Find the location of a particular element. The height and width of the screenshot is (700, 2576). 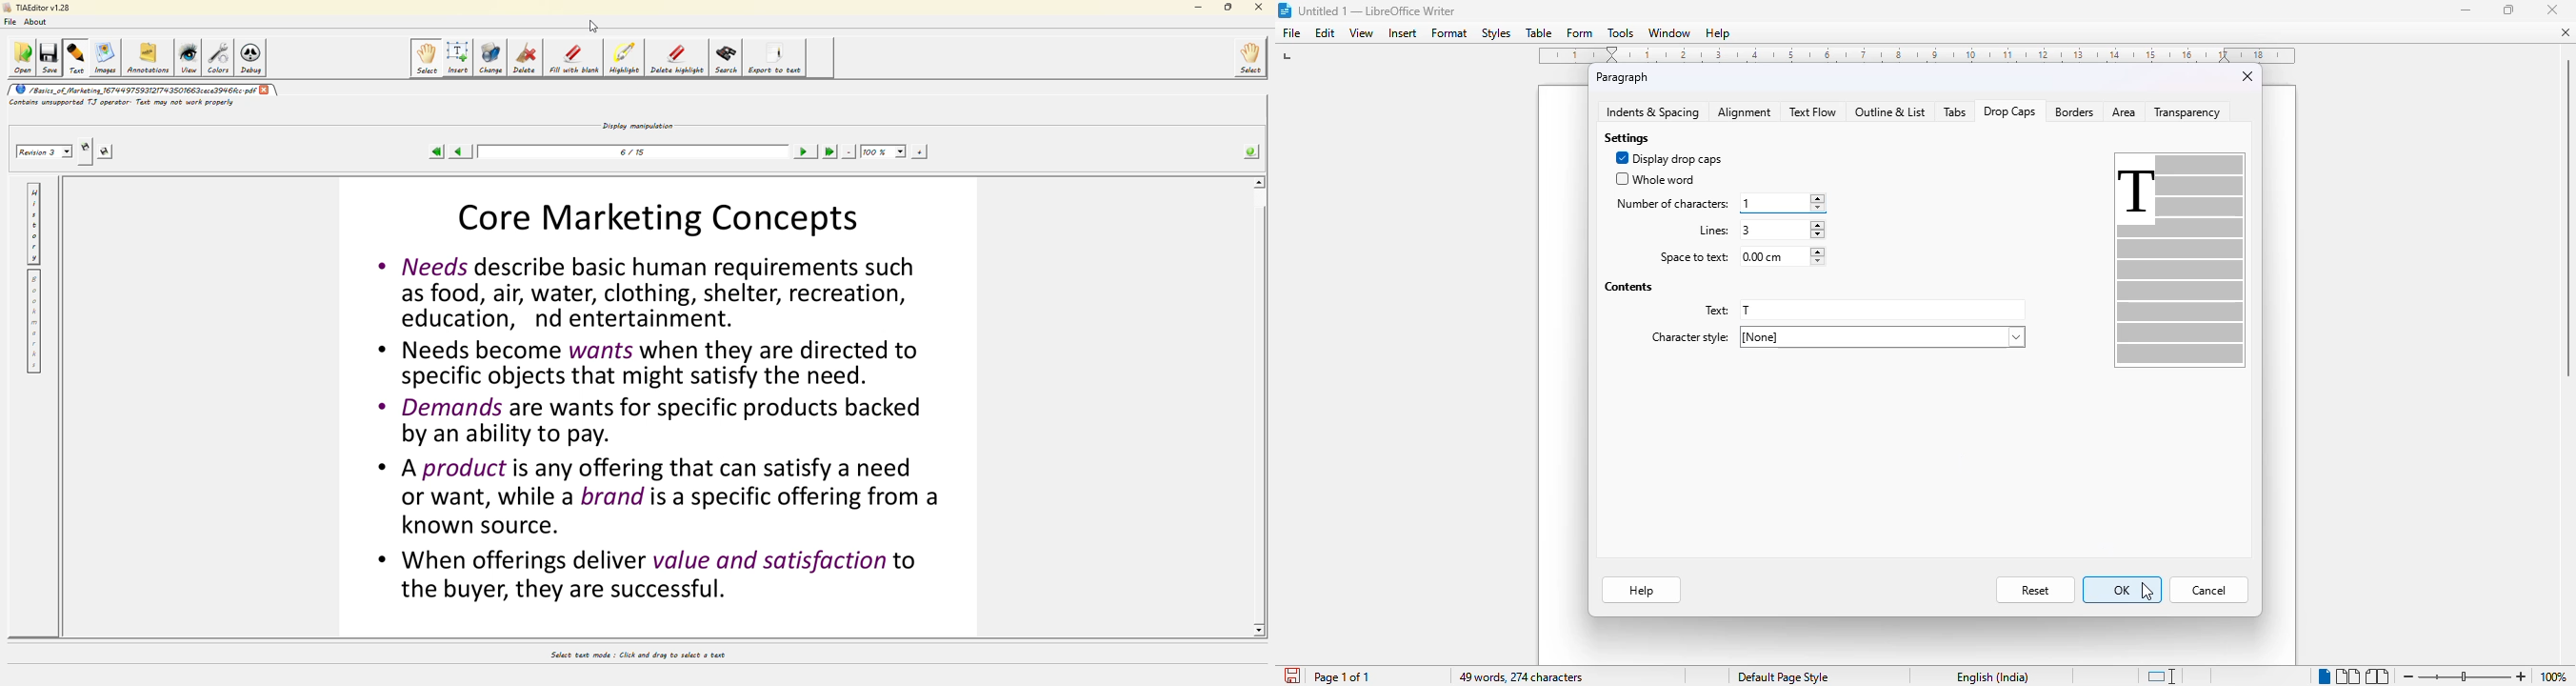

alignment is located at coordinates (1744, 111).